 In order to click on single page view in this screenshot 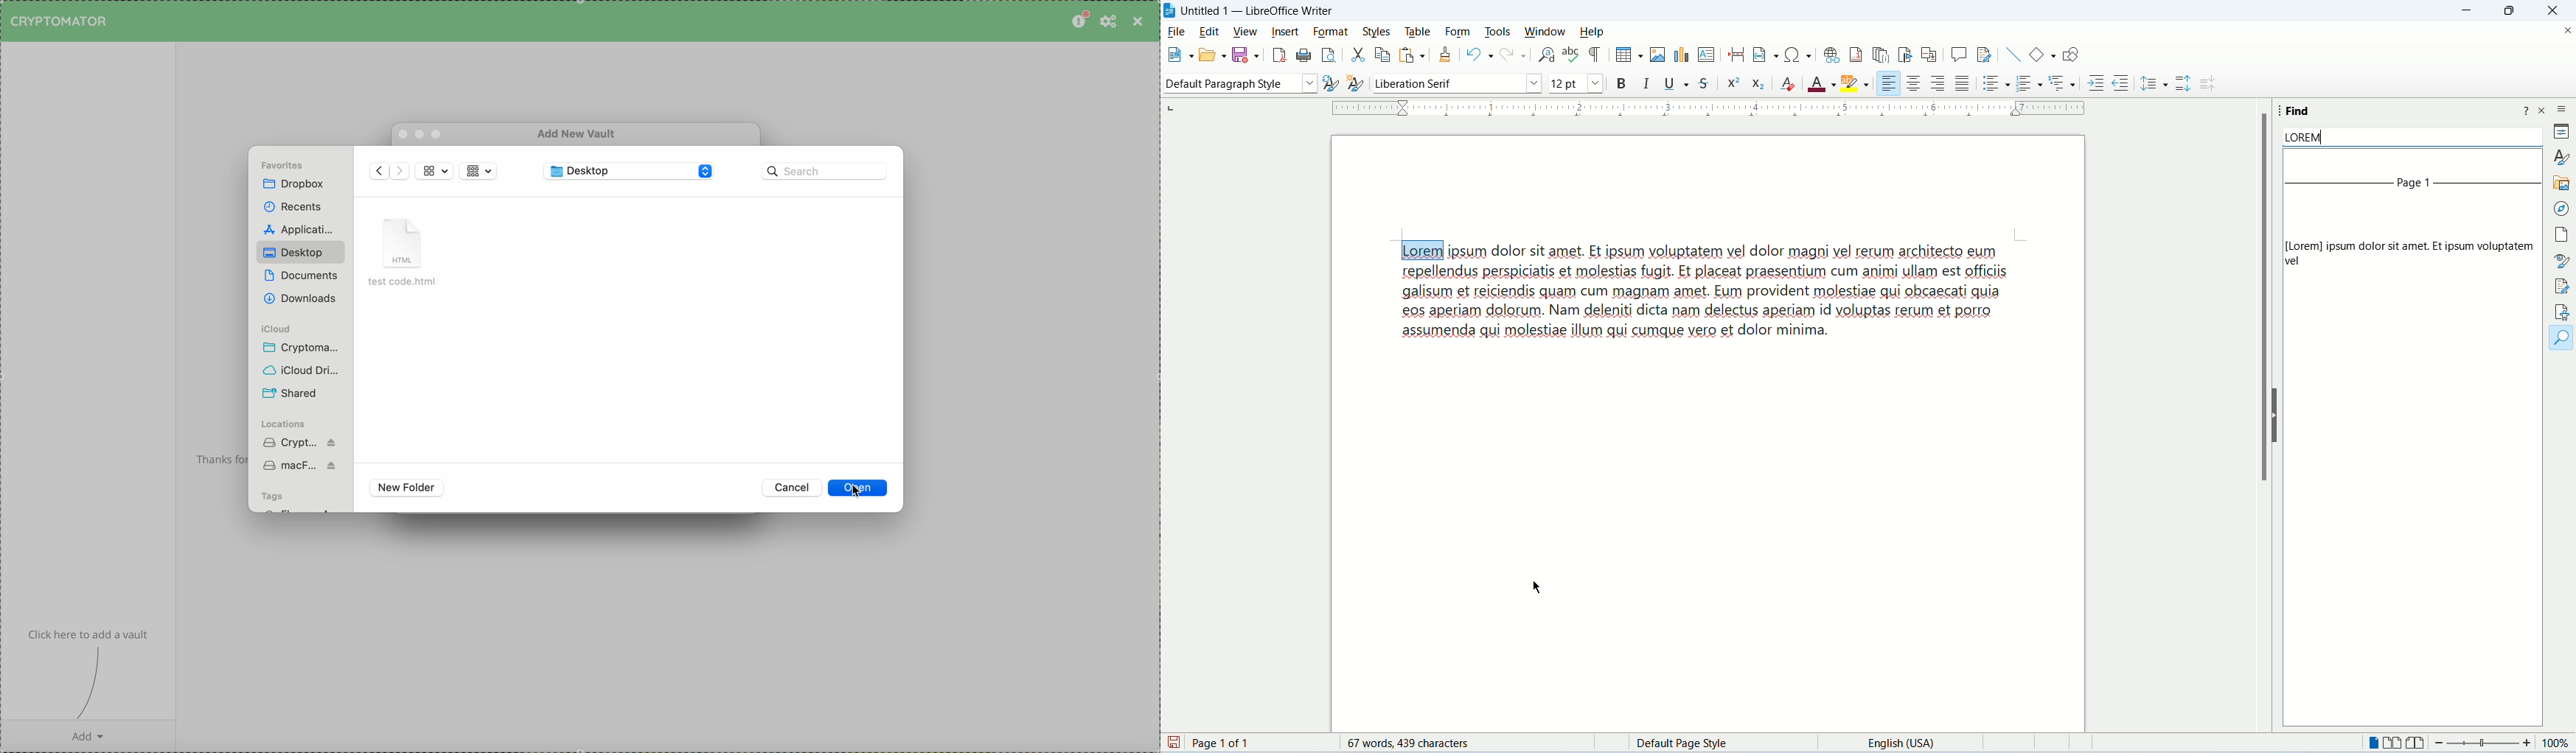, I will do `click(2375, 744)`.